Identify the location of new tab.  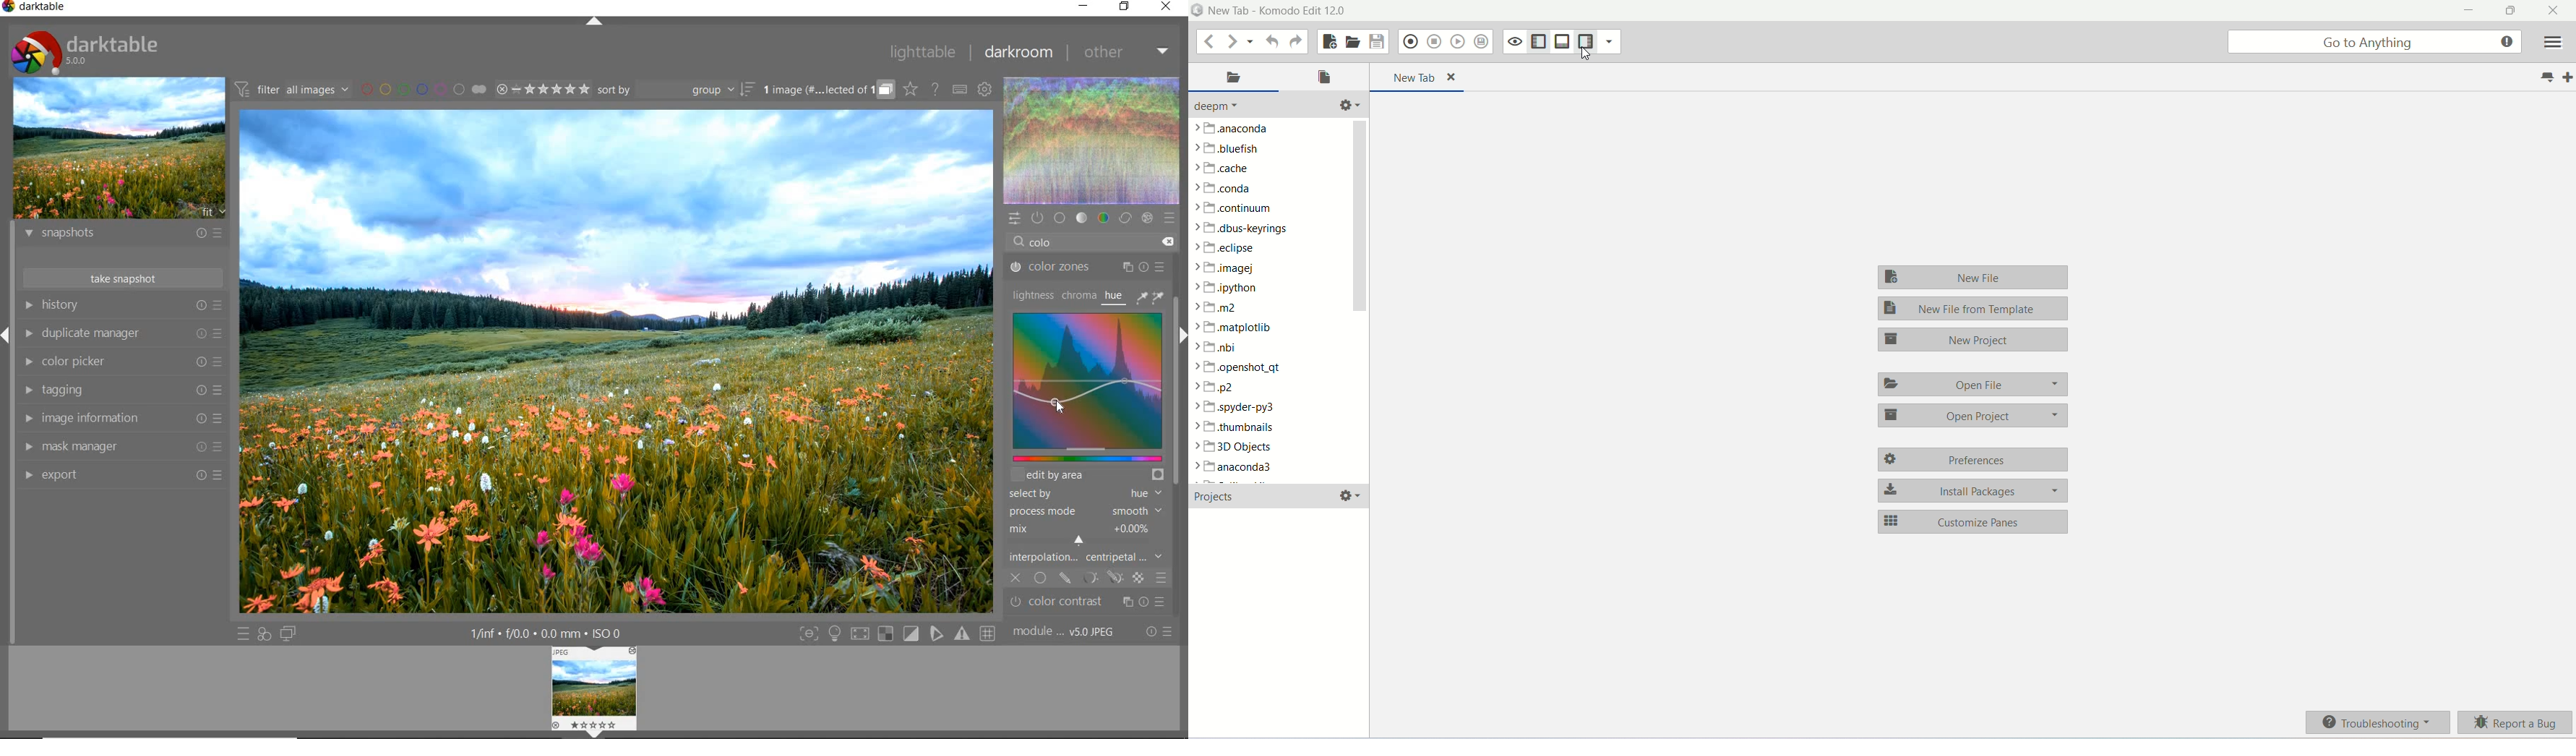
(1420, 77).